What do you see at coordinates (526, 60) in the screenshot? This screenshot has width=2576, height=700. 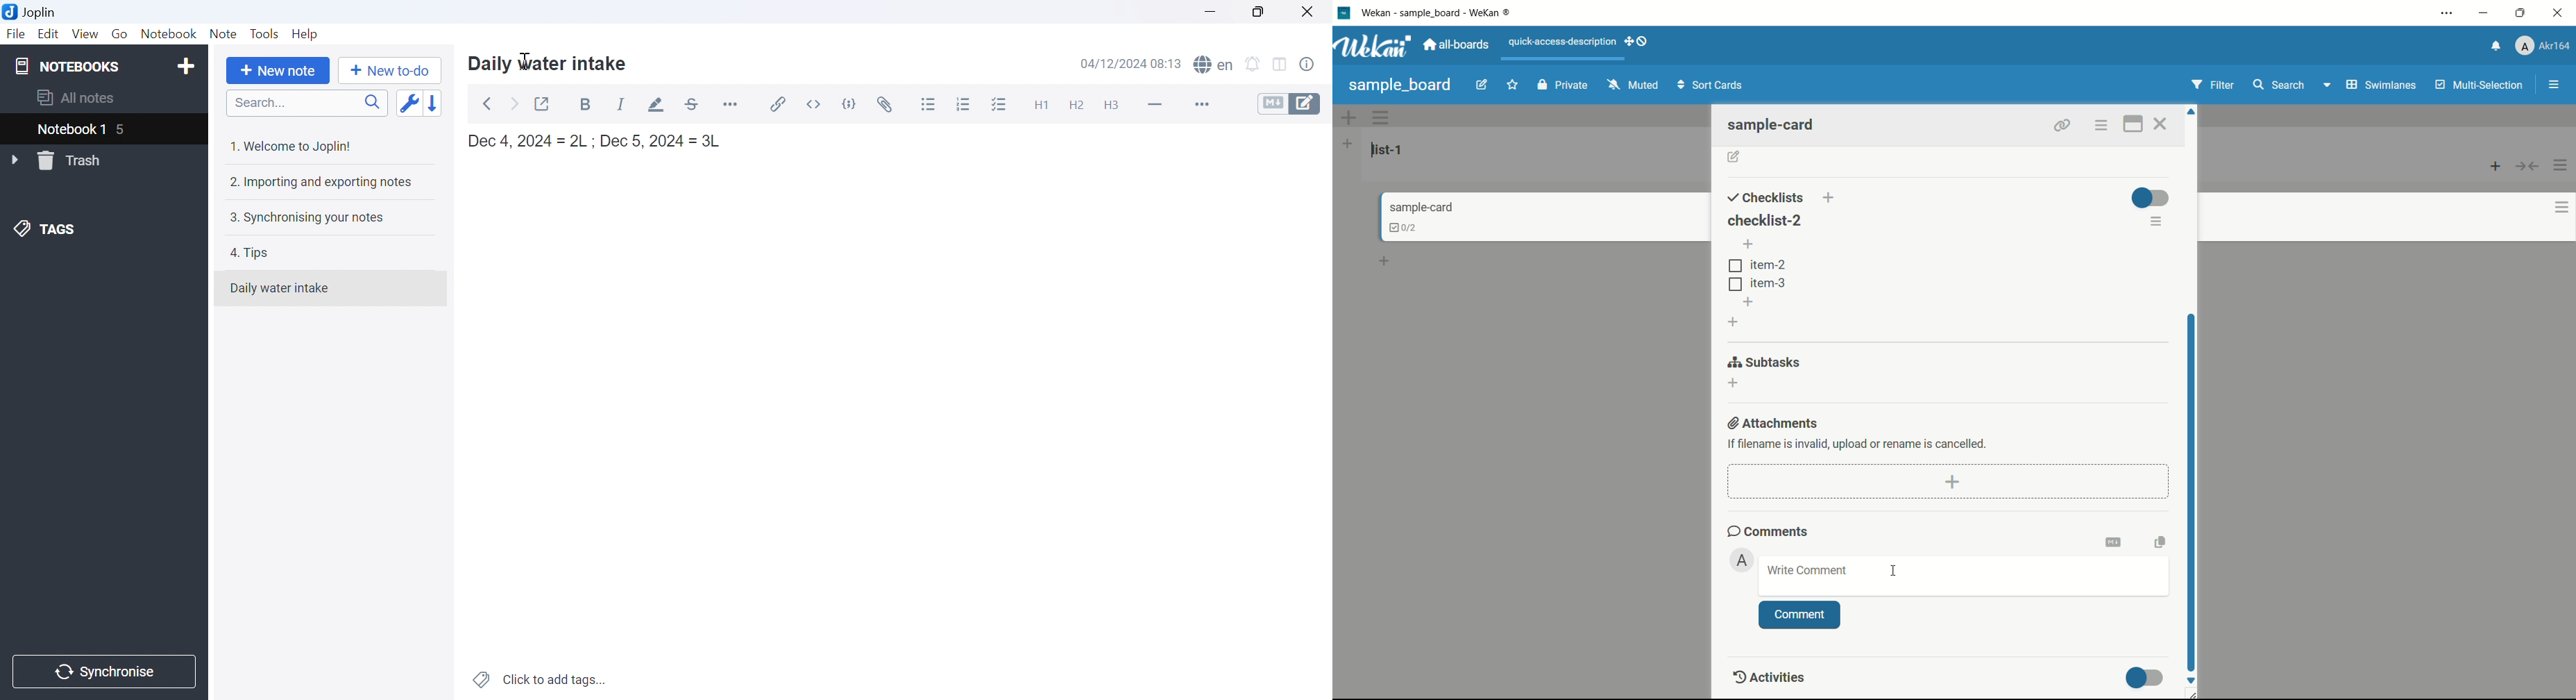 I see `cursor` at bounding box center [526, 60].